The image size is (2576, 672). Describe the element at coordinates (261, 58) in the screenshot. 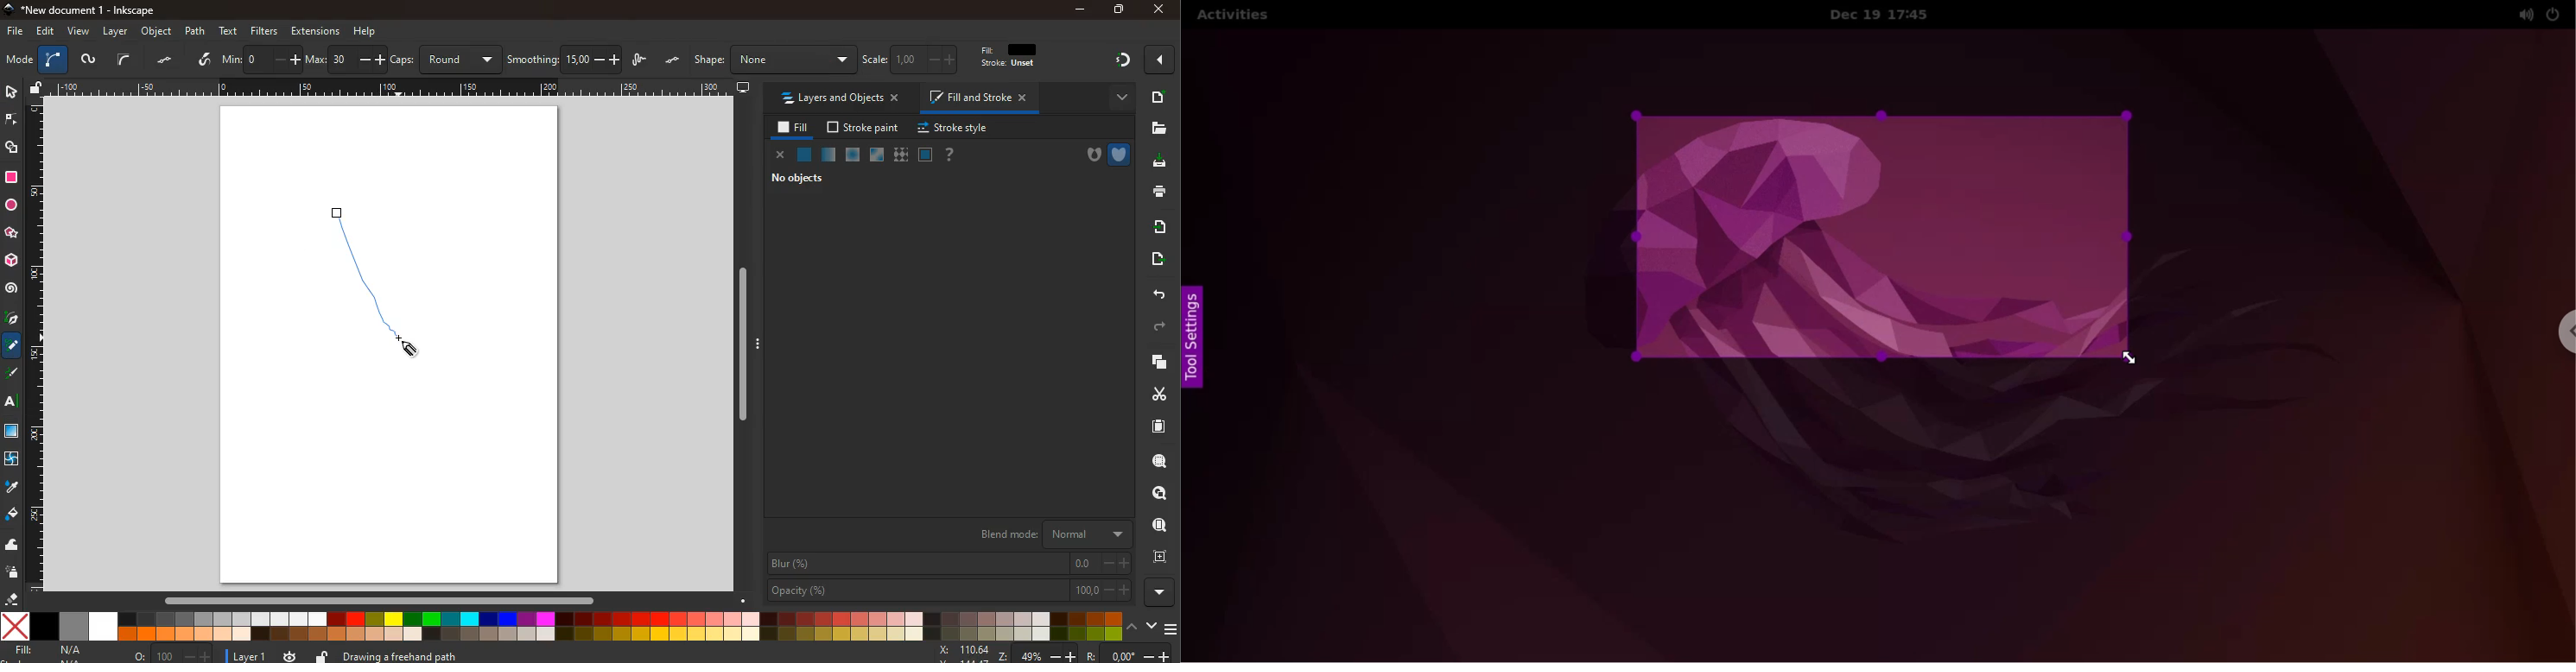

I see `min` at that location.